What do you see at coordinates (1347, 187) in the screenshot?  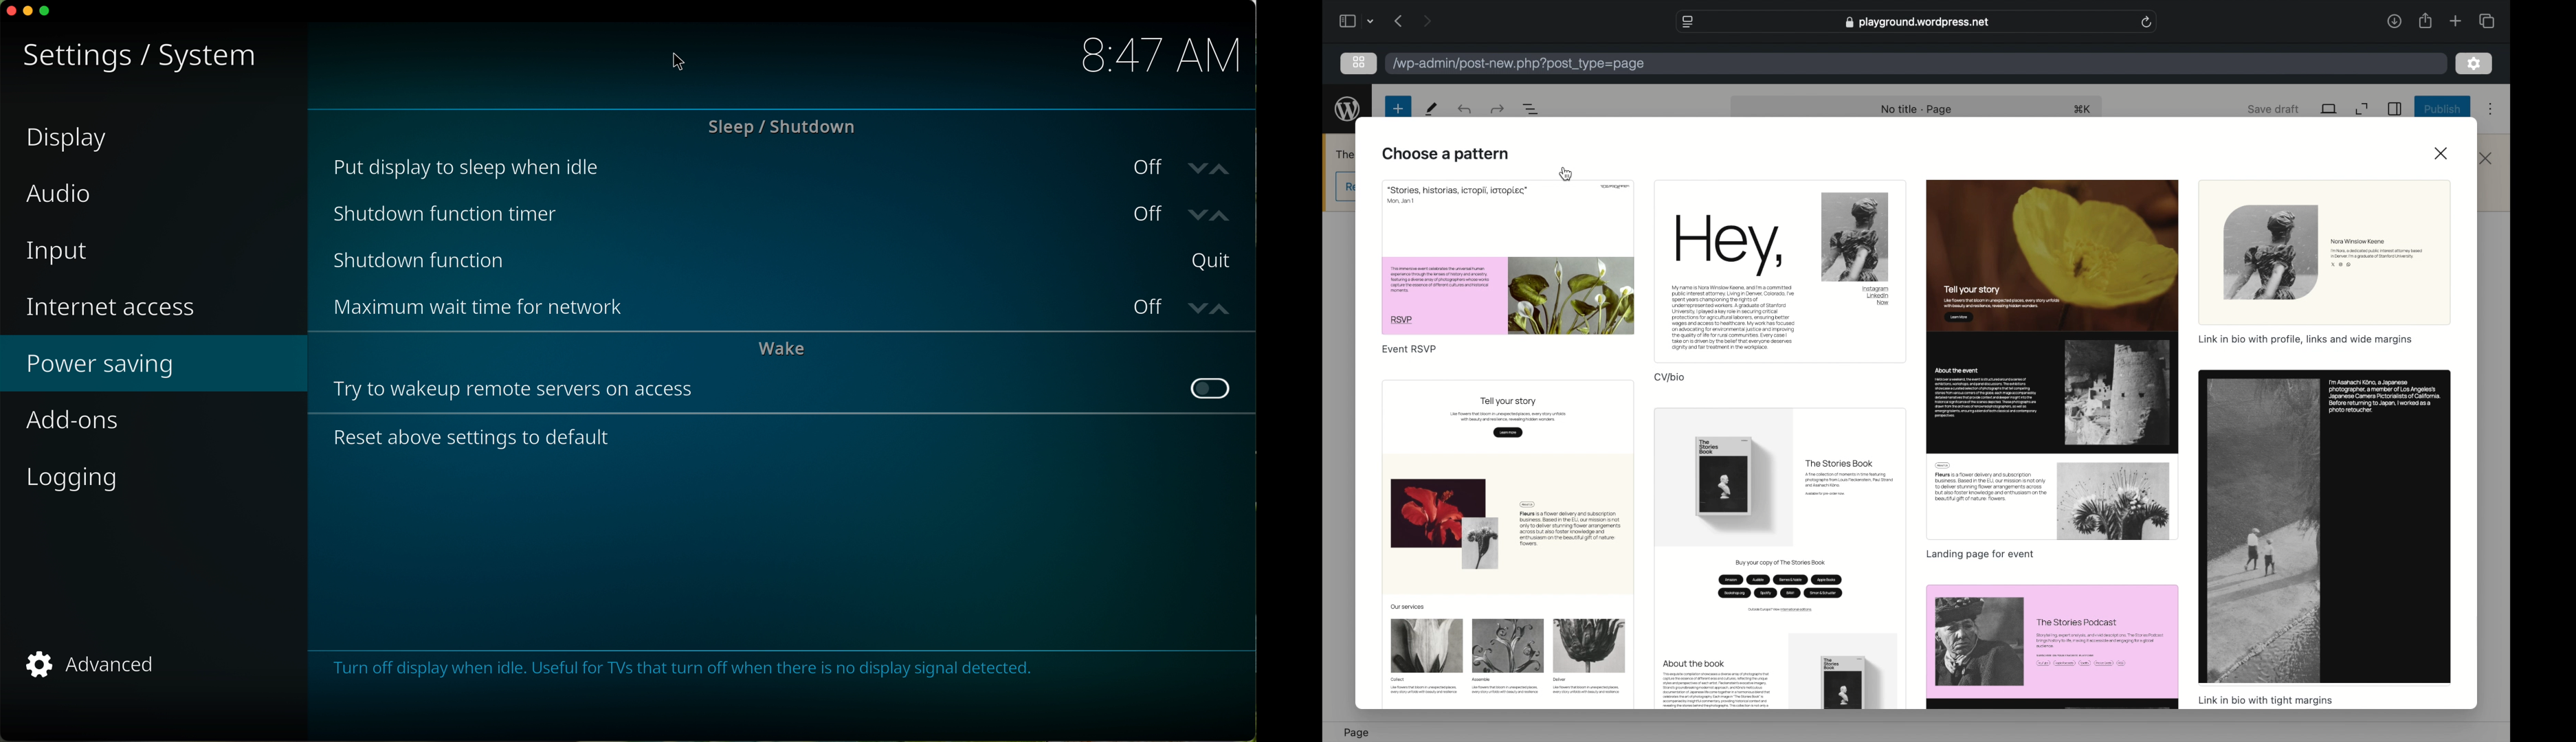 I see `obscure button` at bounding box center [1347, 187].